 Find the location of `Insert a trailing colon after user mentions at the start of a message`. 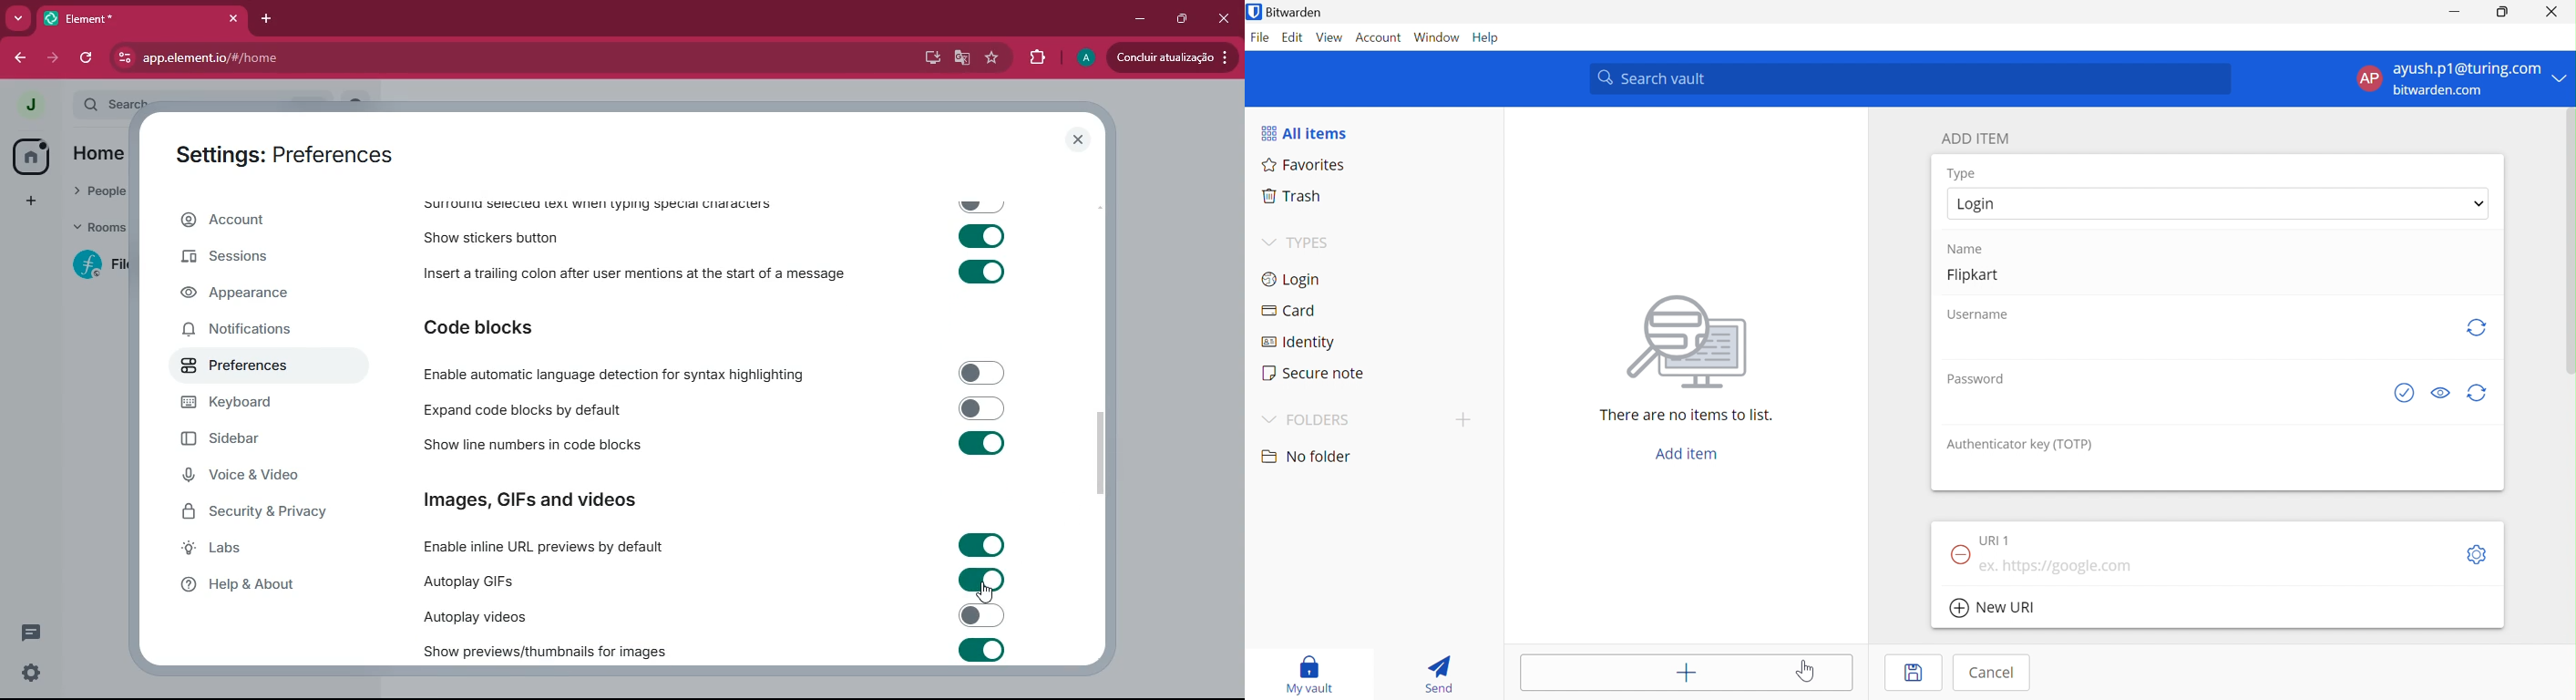

Insert a trailing colon after user mentions at the start of a message is located at coordinates (713, 274).